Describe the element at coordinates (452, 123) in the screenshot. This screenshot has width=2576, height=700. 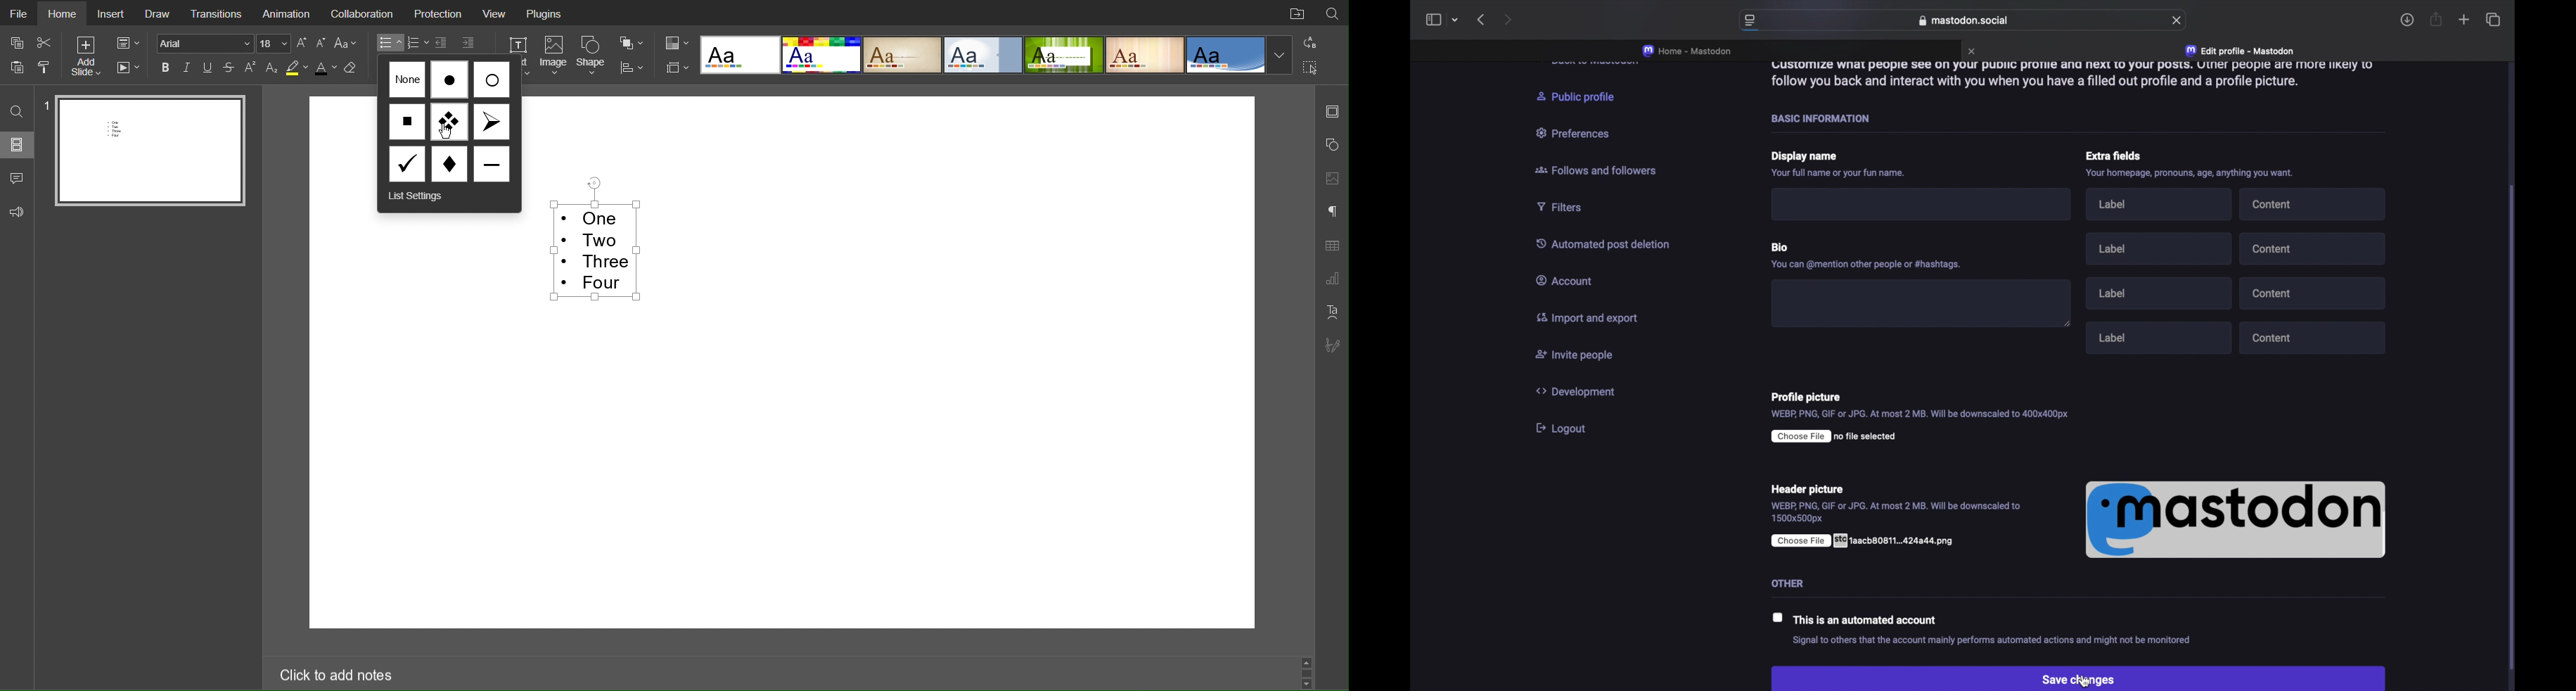
I see `Bullet Options` at that location.